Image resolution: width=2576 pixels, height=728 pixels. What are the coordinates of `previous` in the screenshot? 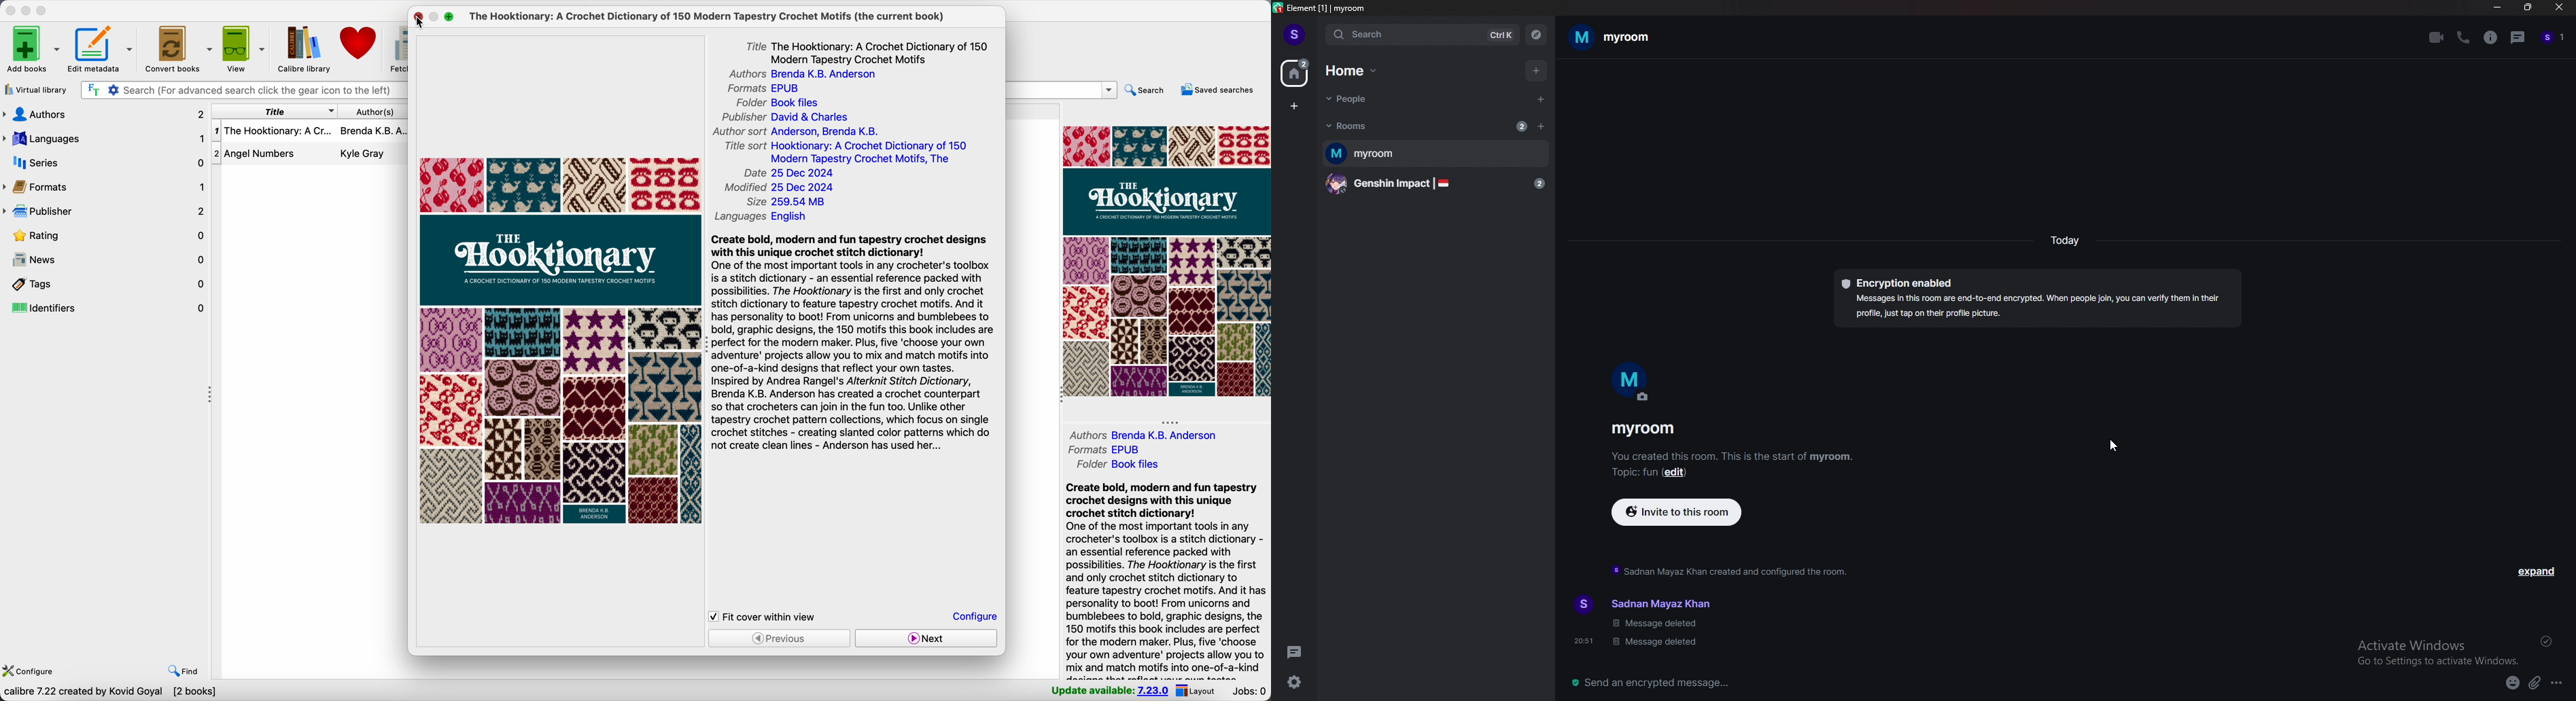 It's located at (779, 638).